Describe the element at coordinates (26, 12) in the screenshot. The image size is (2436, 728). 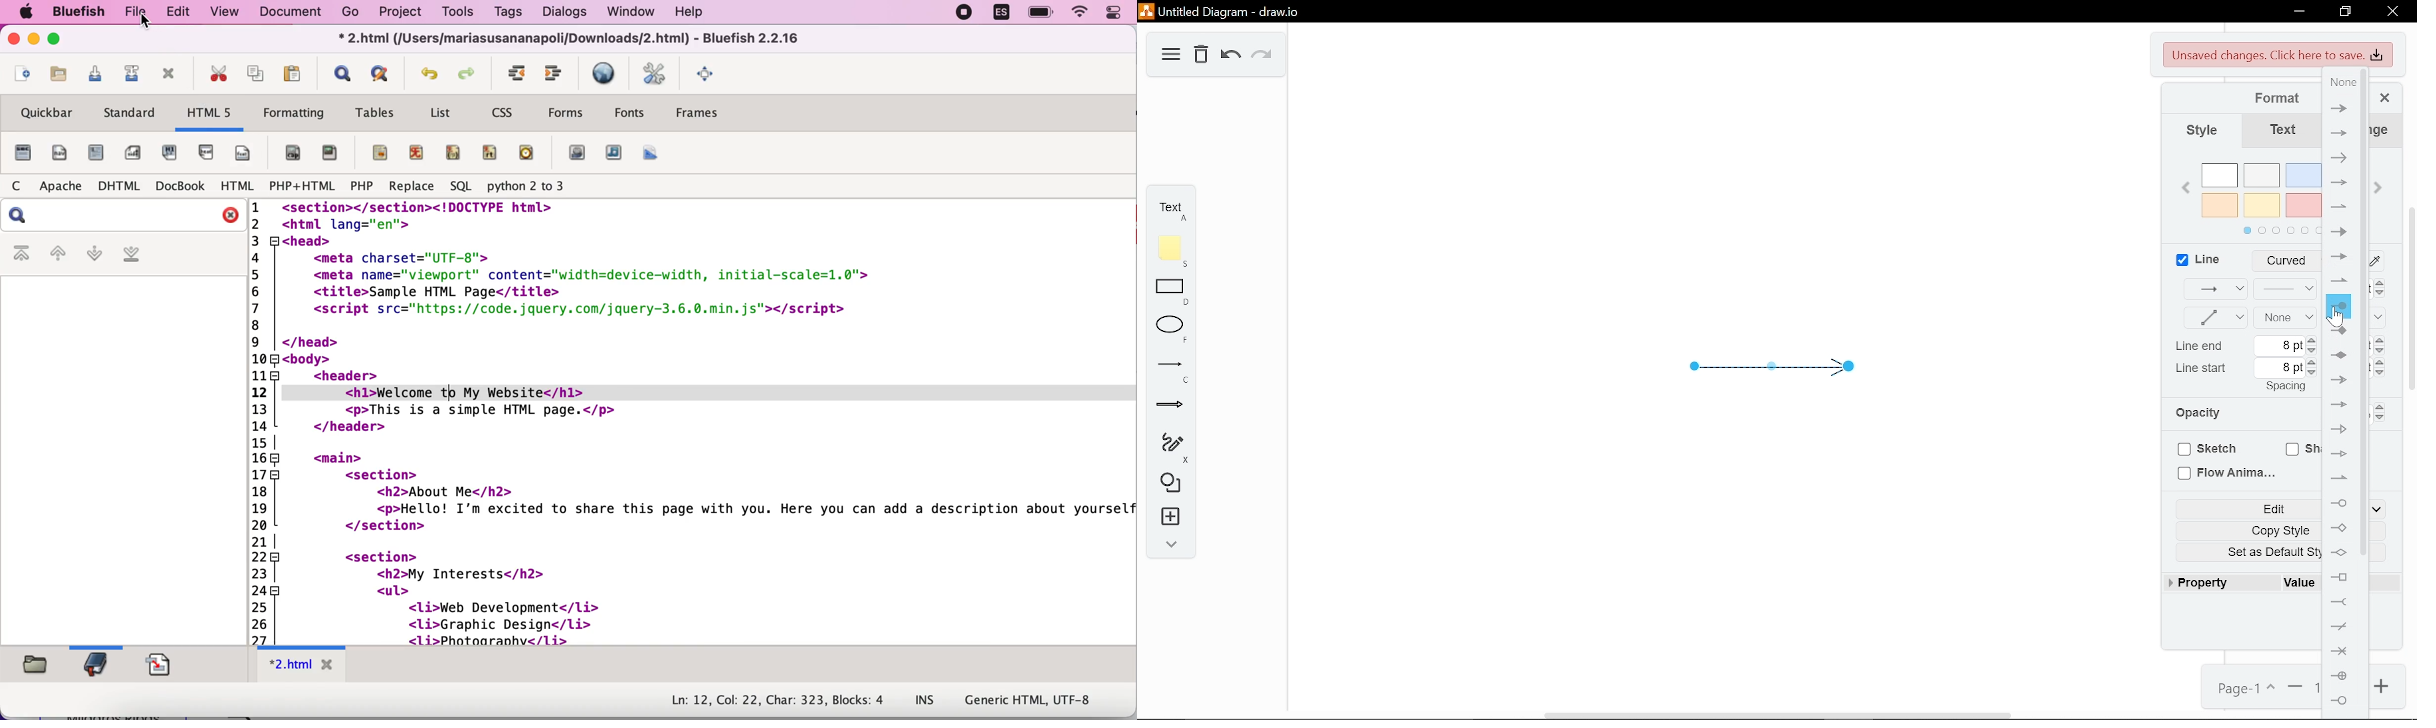
I see `apple menu` at that location.